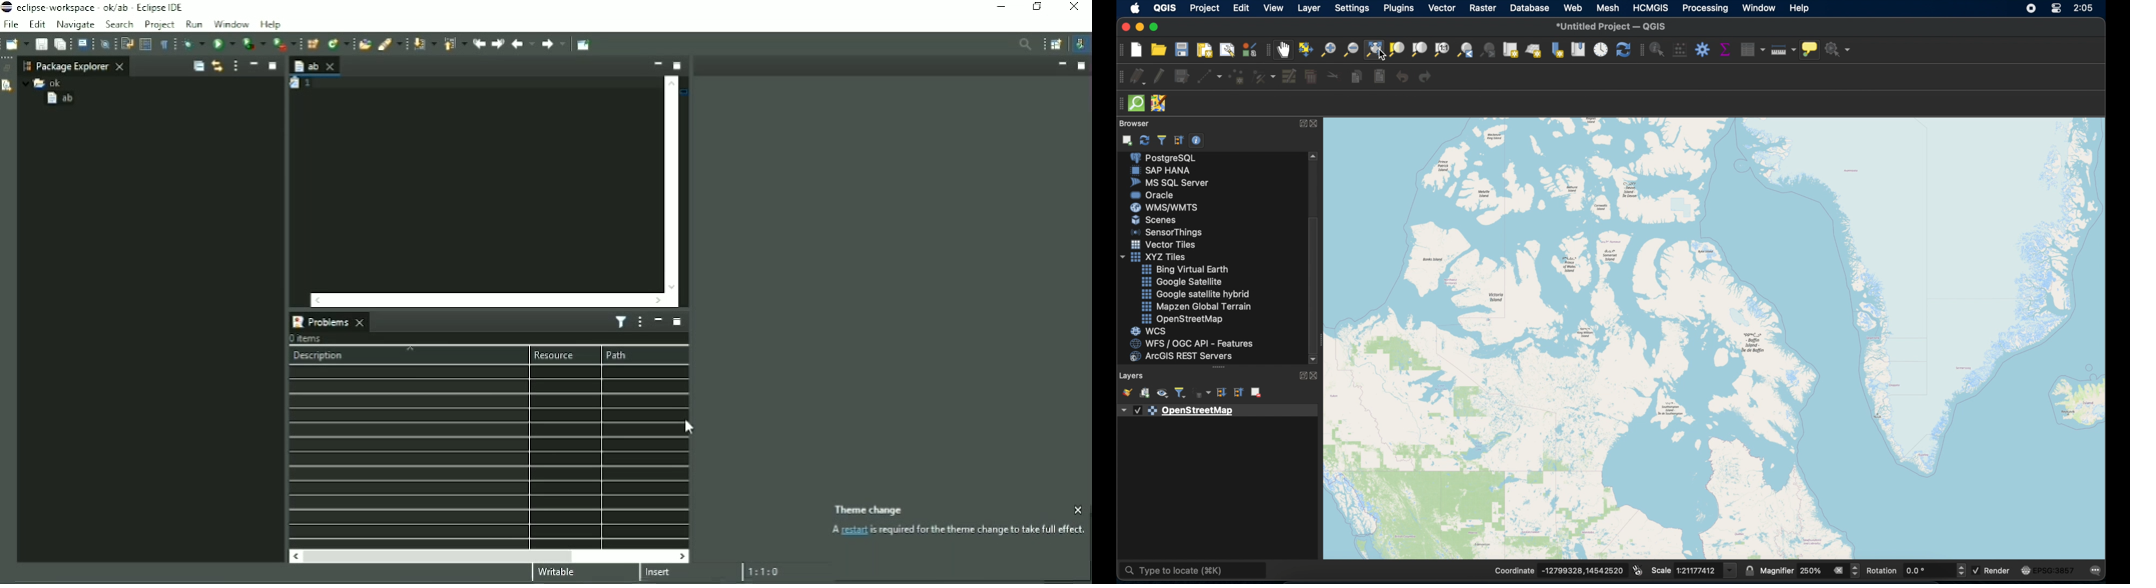 The height and width of the screenshot is (588, 2156). Describe the element at coordinates (1182, 50) in the screenshot. I see `save project` at that location.